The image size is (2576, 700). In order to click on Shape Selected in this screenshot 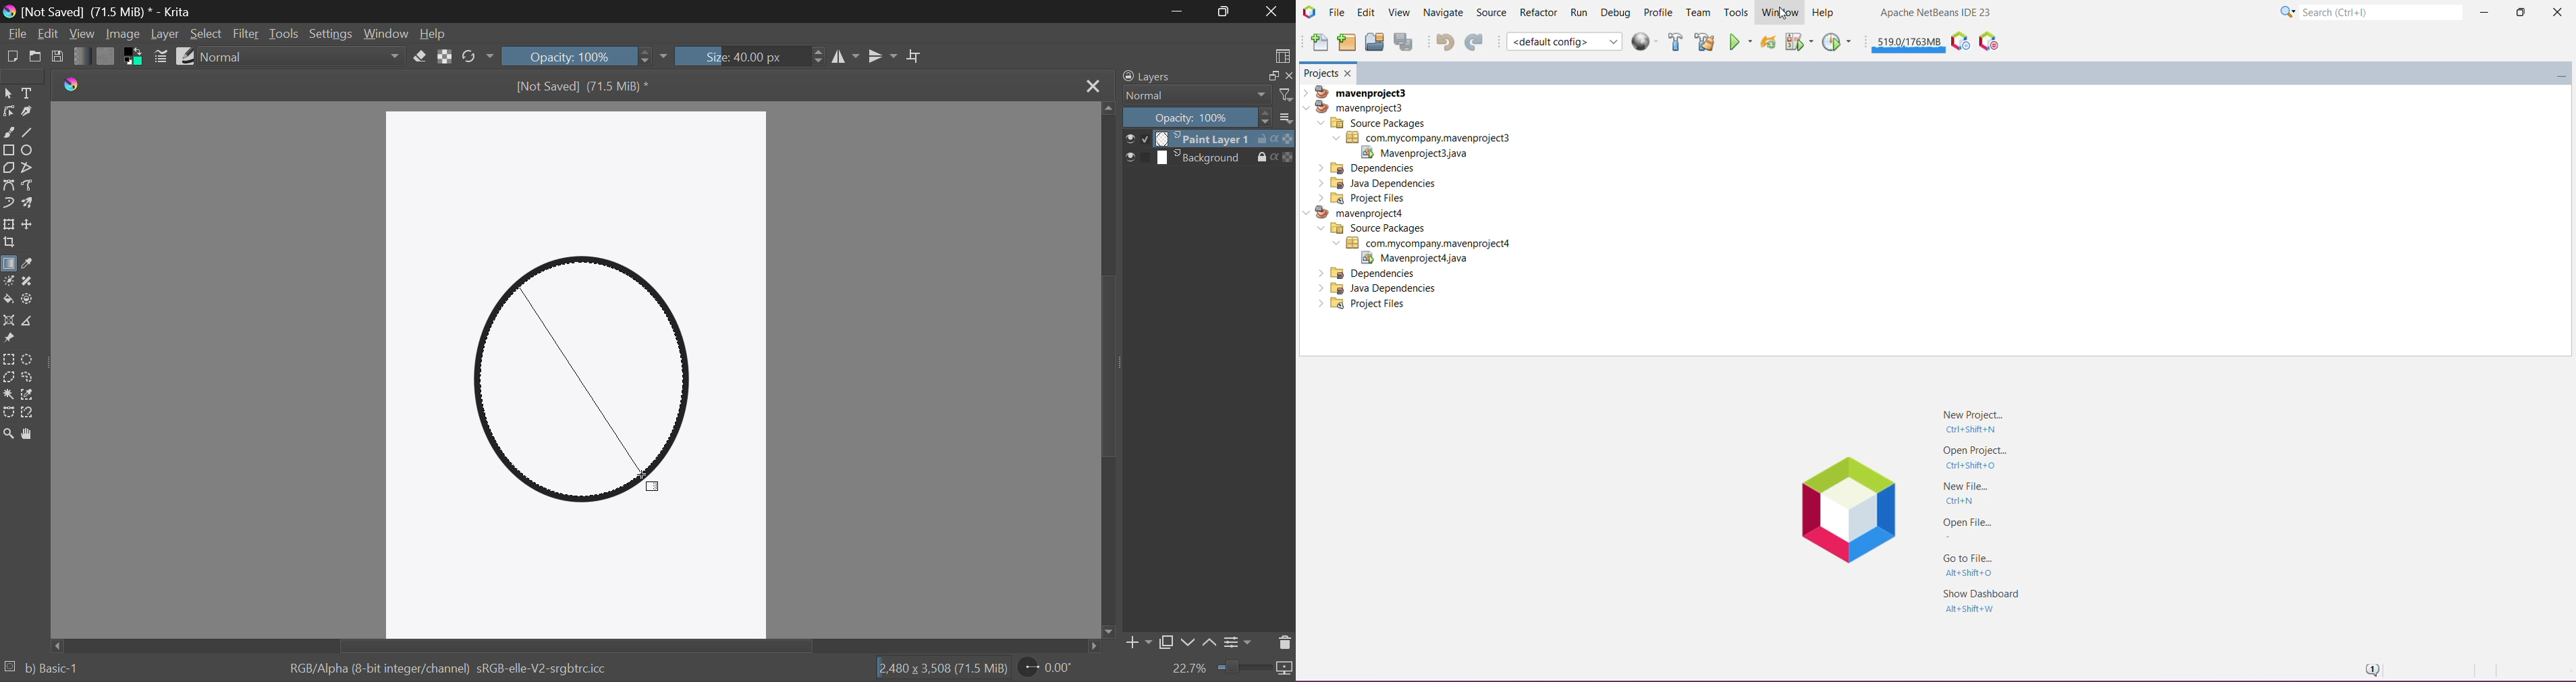, I will do `click(579, 386)`.